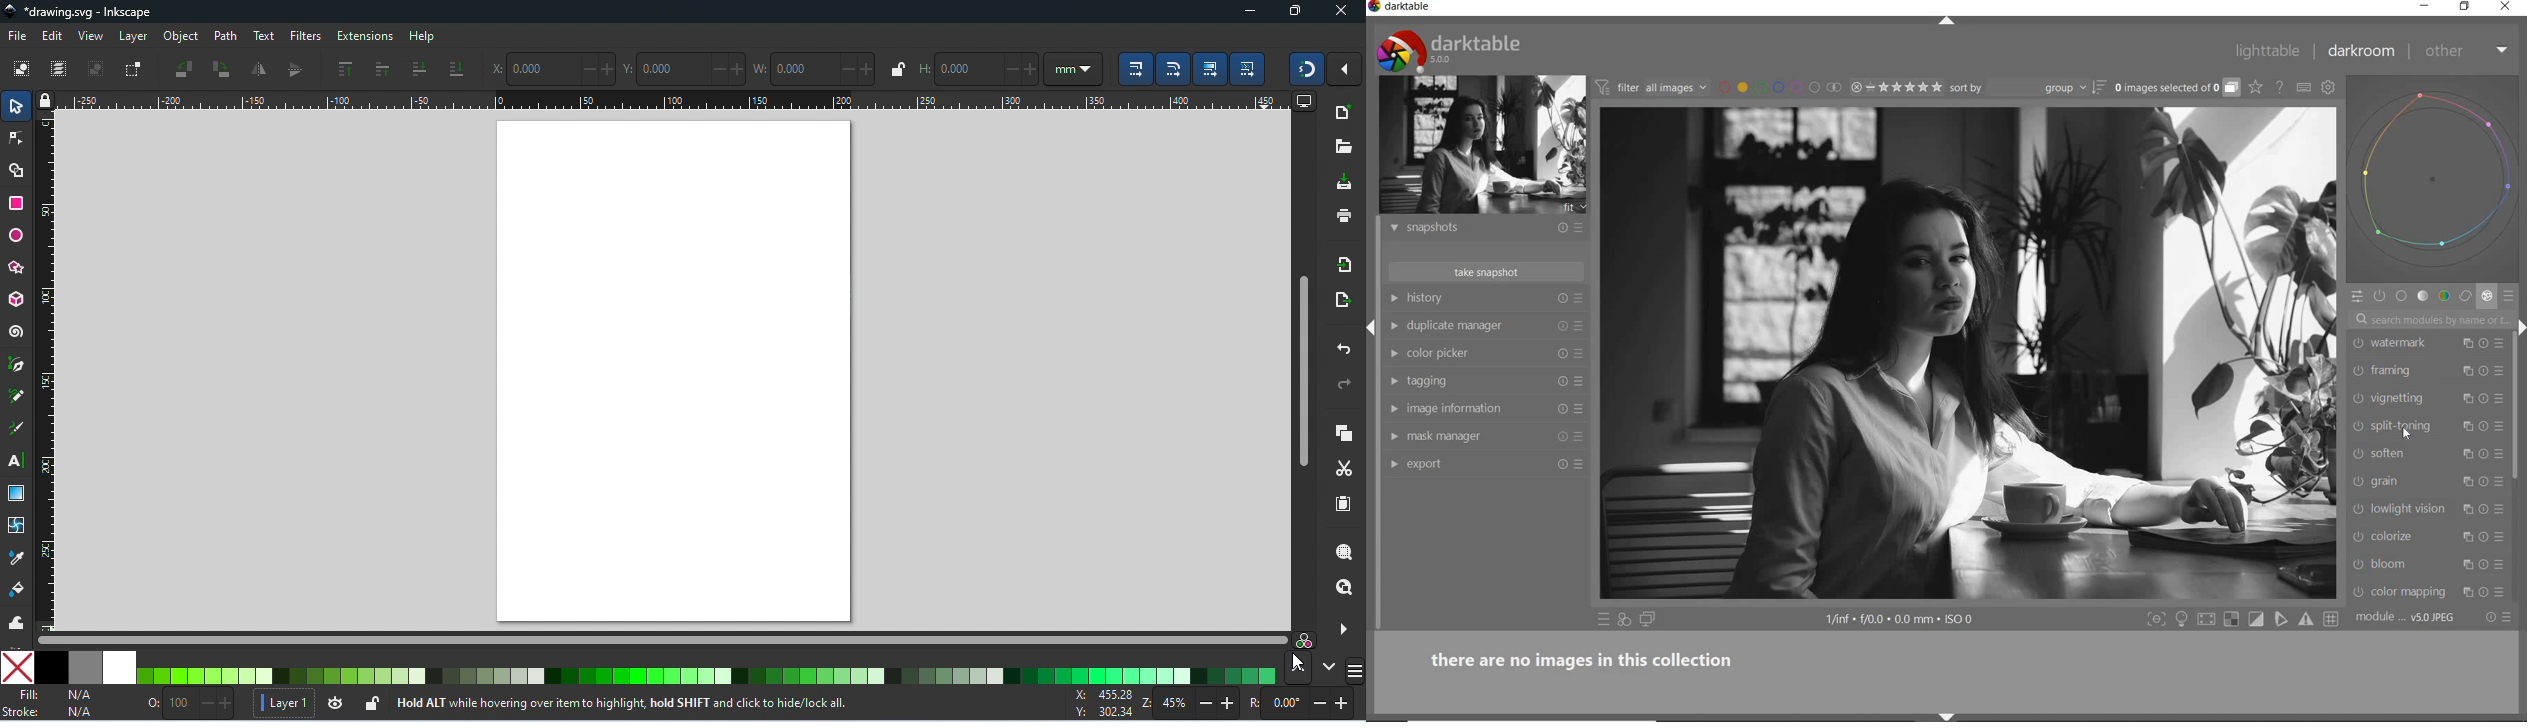  What do you see at coordinates (2408, 432) in the screenshot?
I see `Cursor` at bounding box center [2408, 432].